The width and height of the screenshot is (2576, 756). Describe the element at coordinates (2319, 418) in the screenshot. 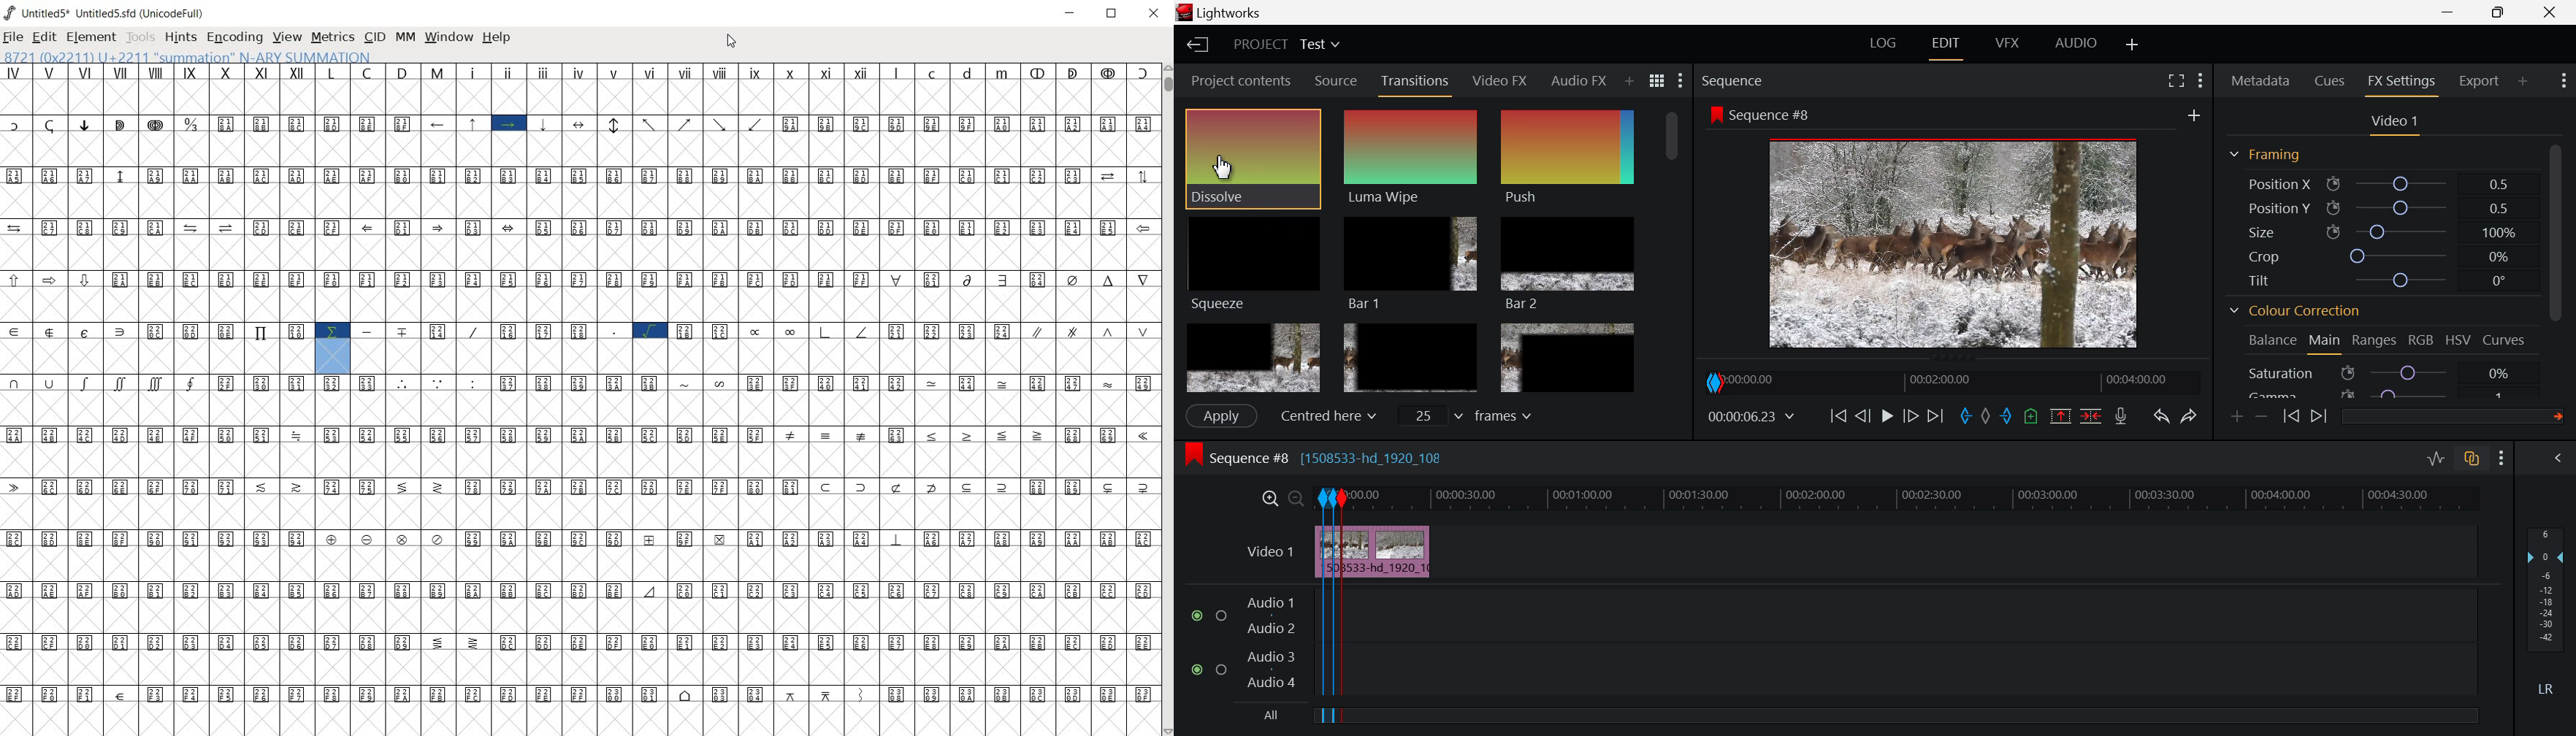

I see `Next keyframe` at that location.